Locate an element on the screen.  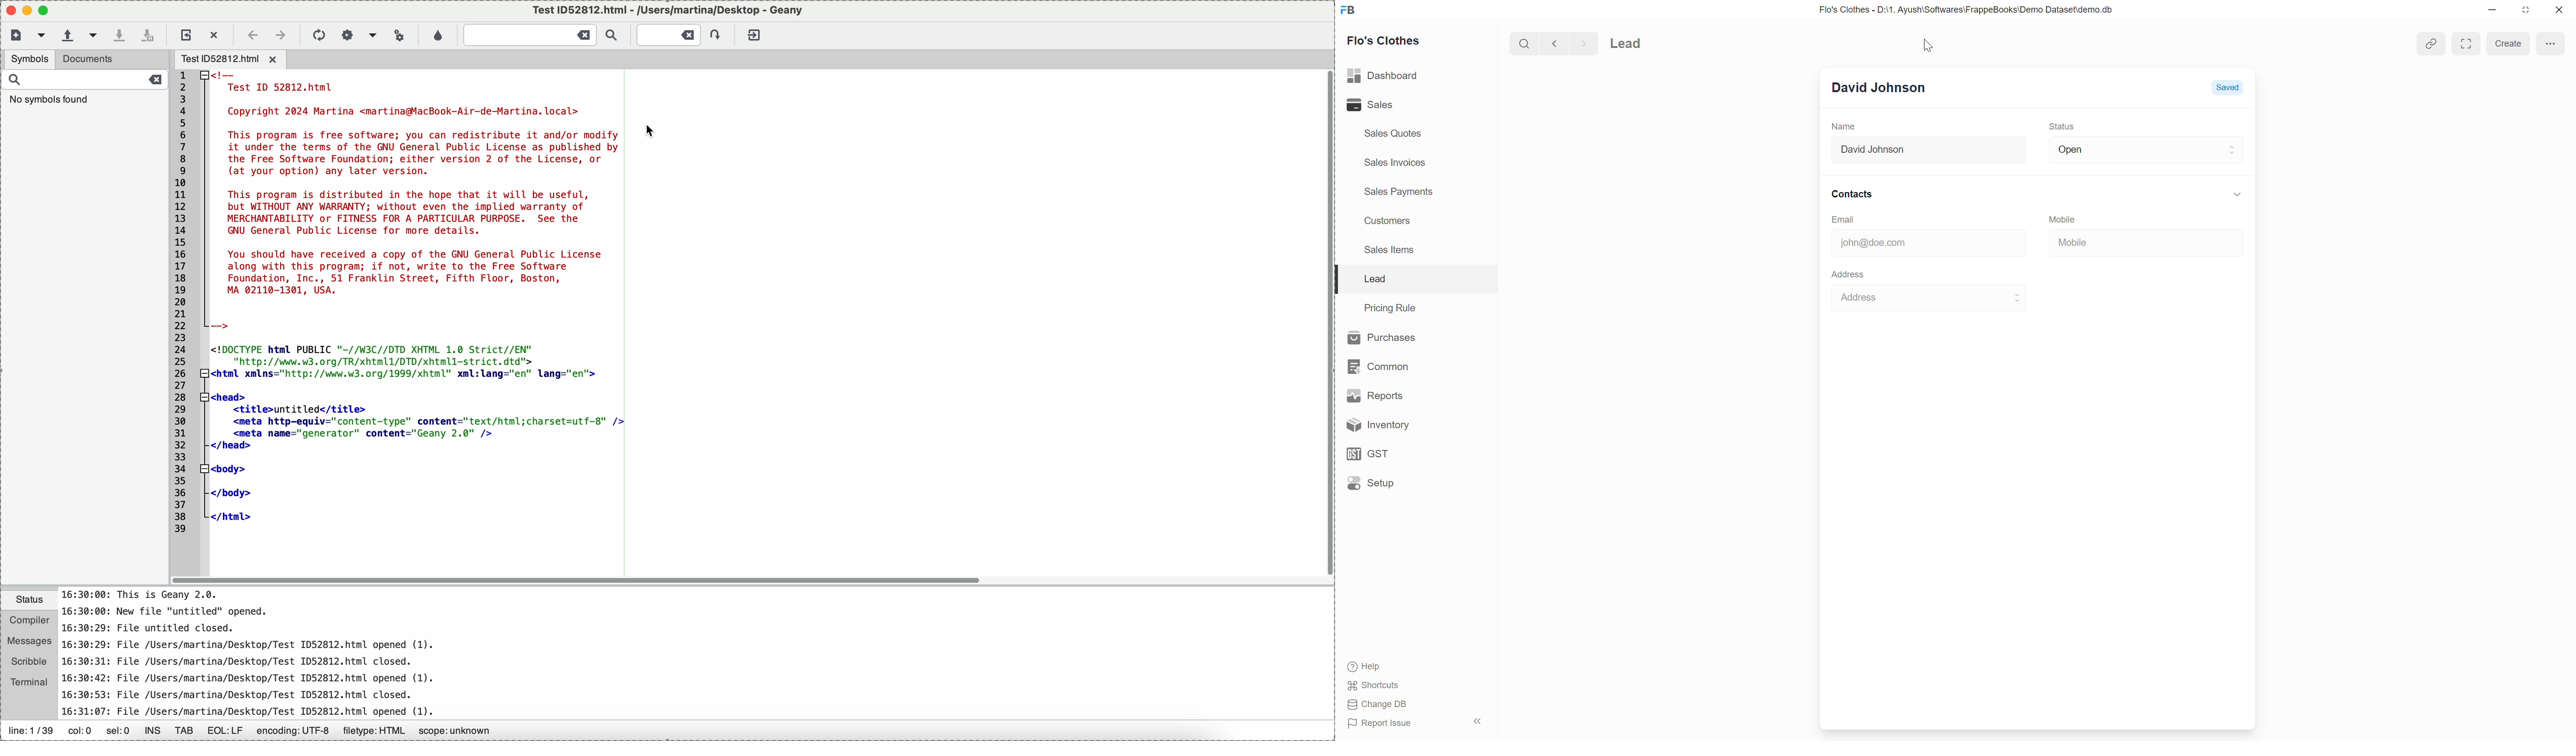
Email is located at coordinates (1849, 220).